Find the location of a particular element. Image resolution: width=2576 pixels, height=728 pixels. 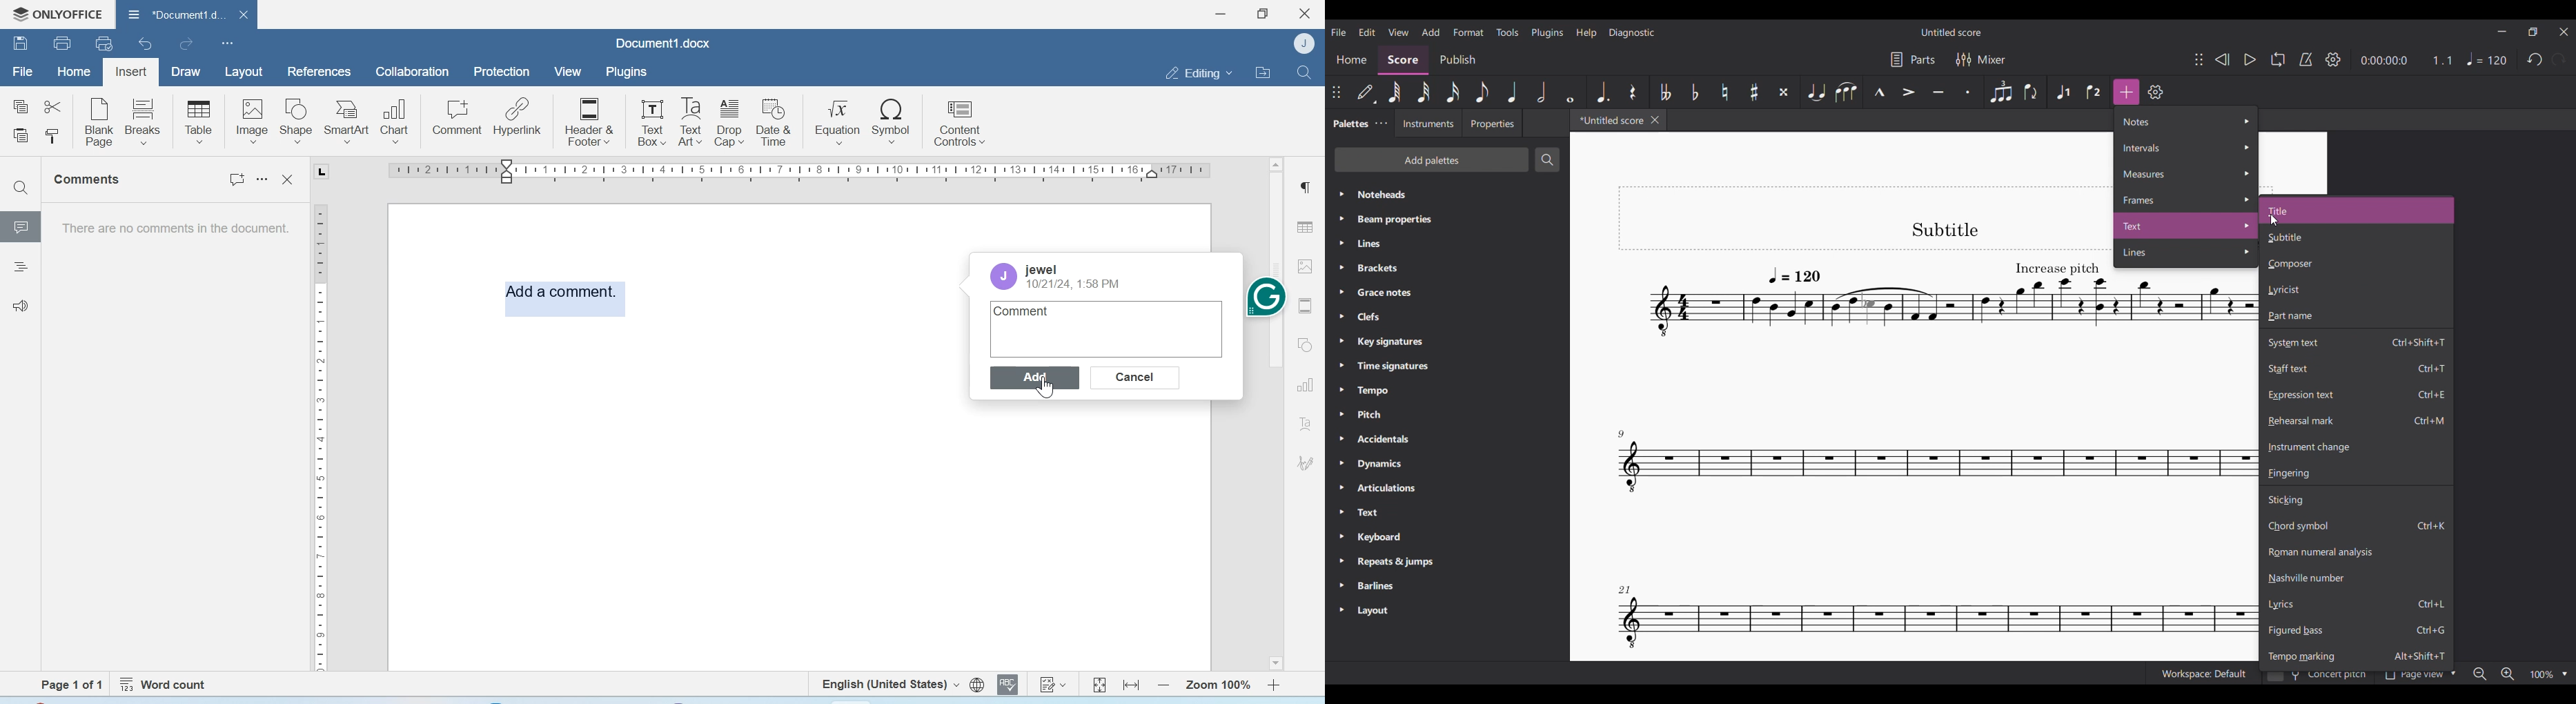

Header & Footer is located at coordinates (589, 120).